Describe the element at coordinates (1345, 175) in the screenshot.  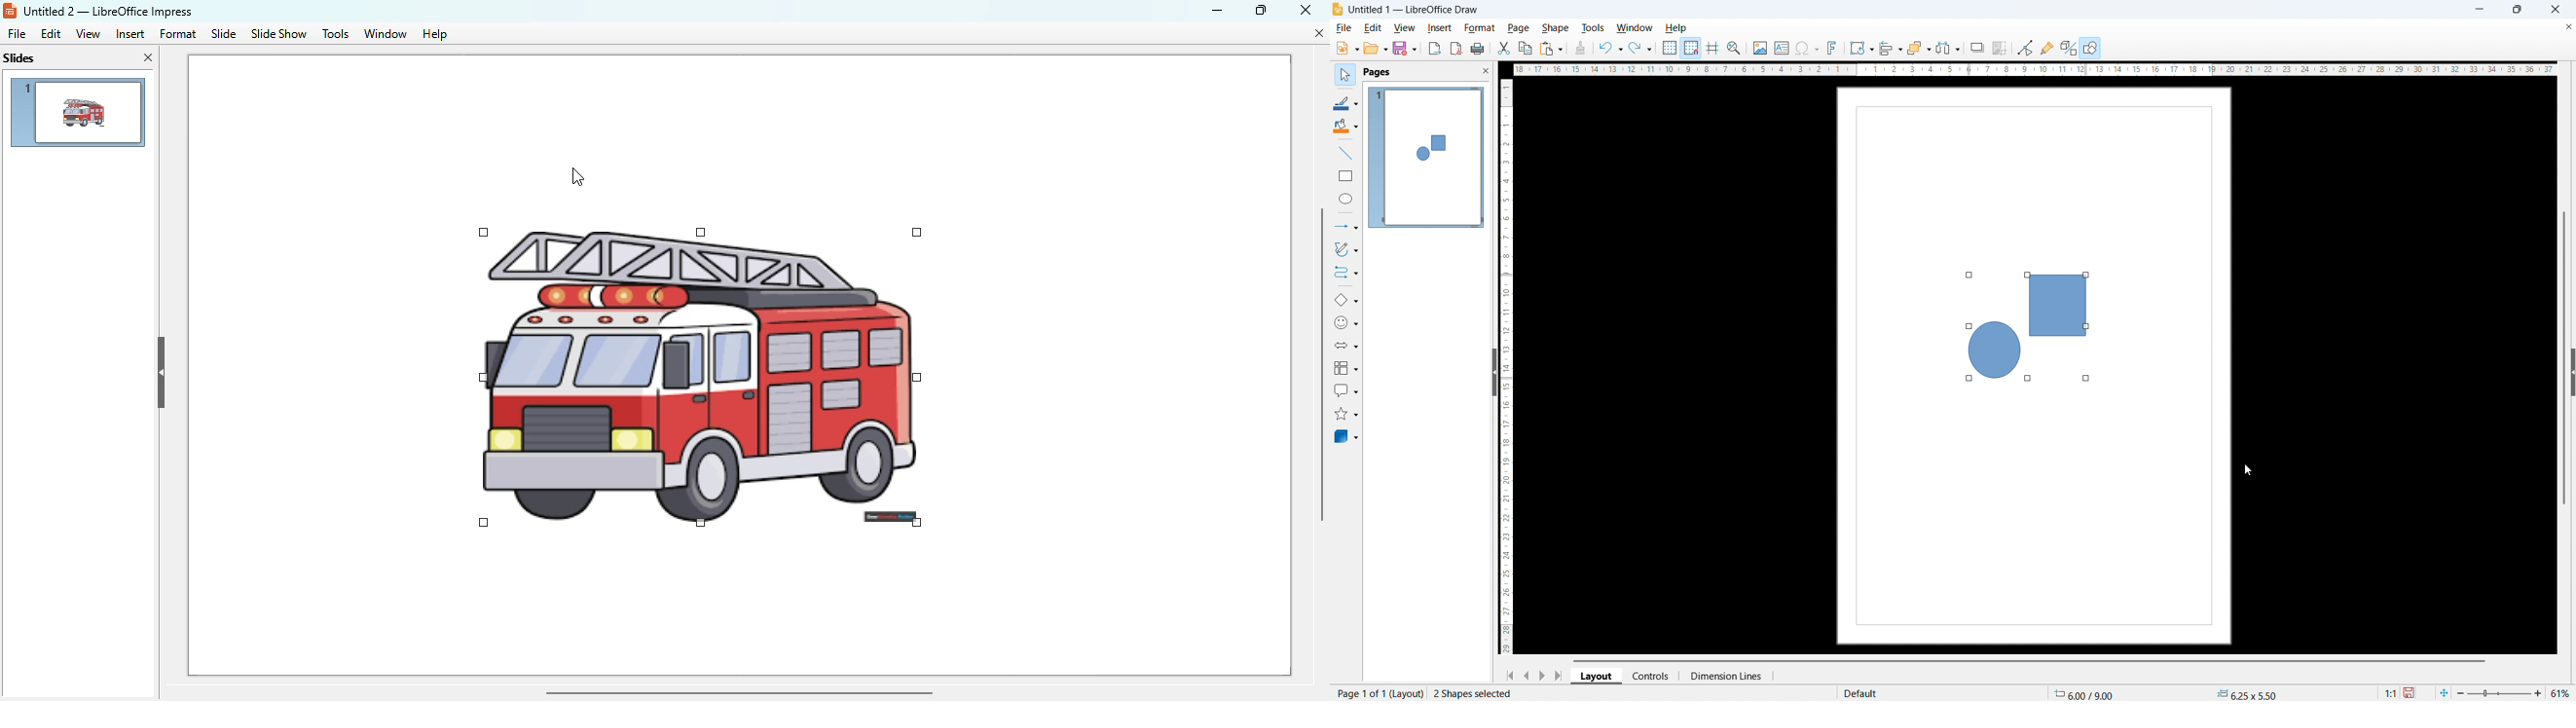
I see `rectangle` at that location.